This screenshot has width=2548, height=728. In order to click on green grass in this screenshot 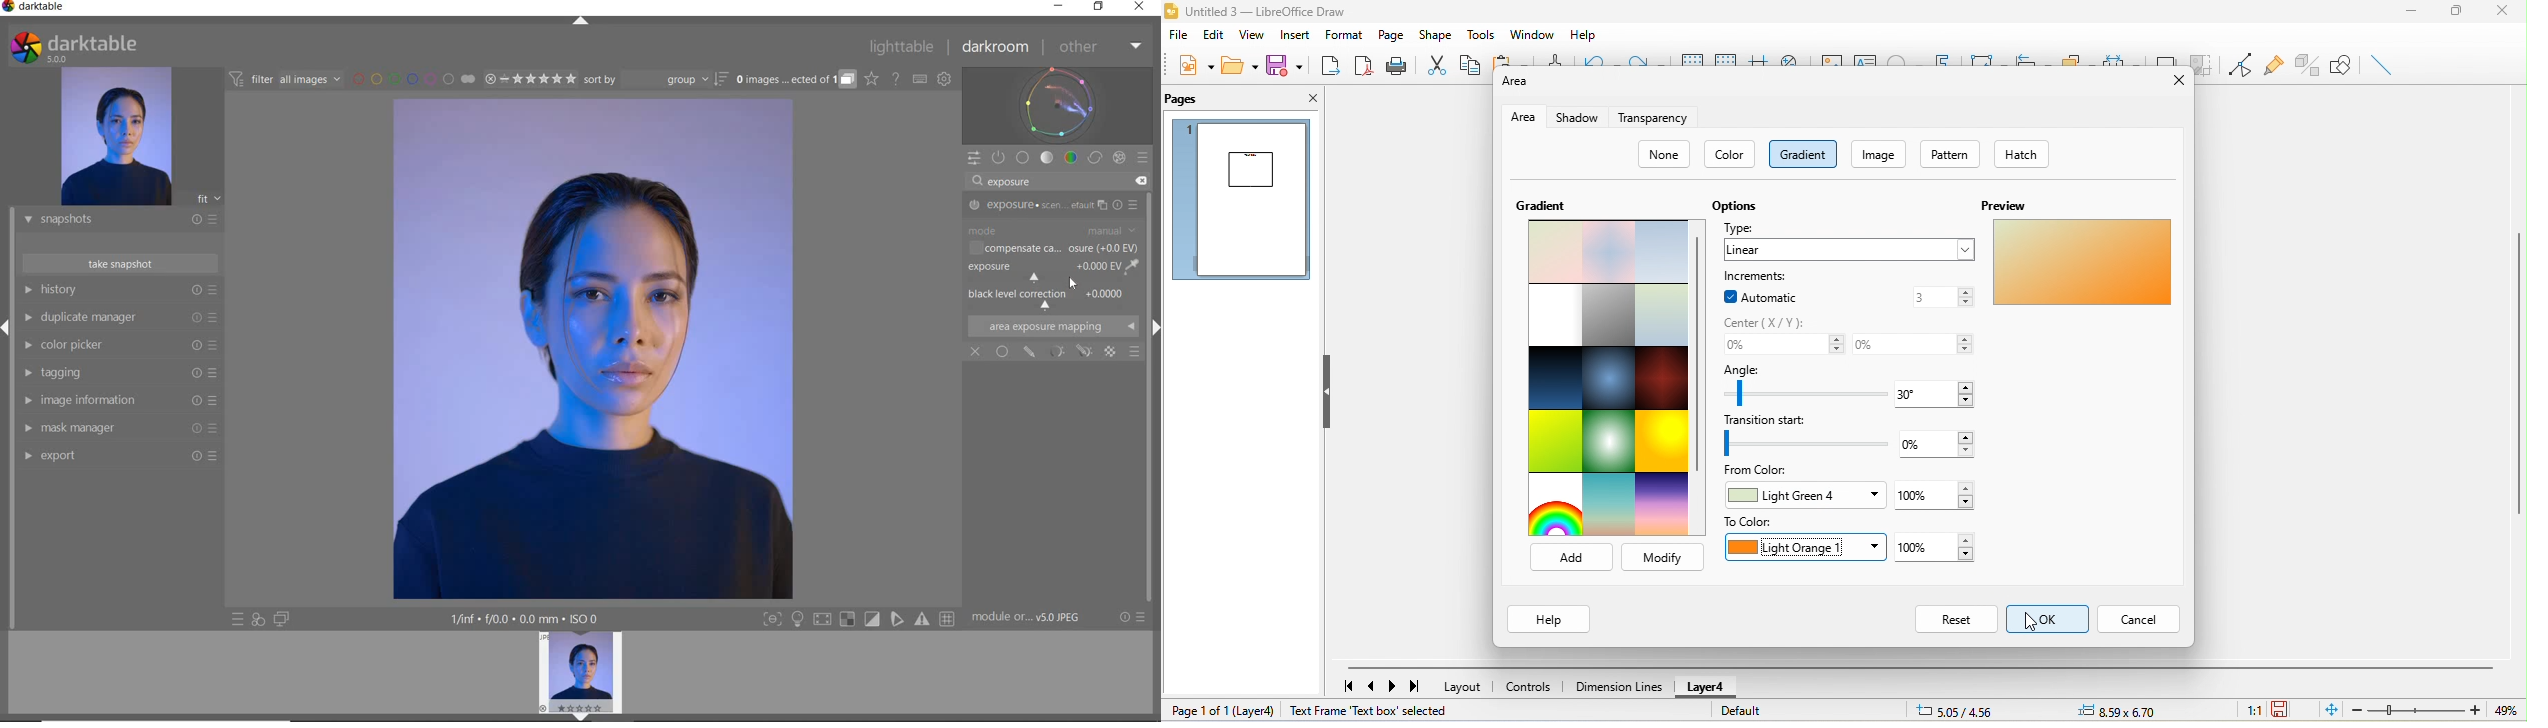, I will do `click(1553, 443)`.